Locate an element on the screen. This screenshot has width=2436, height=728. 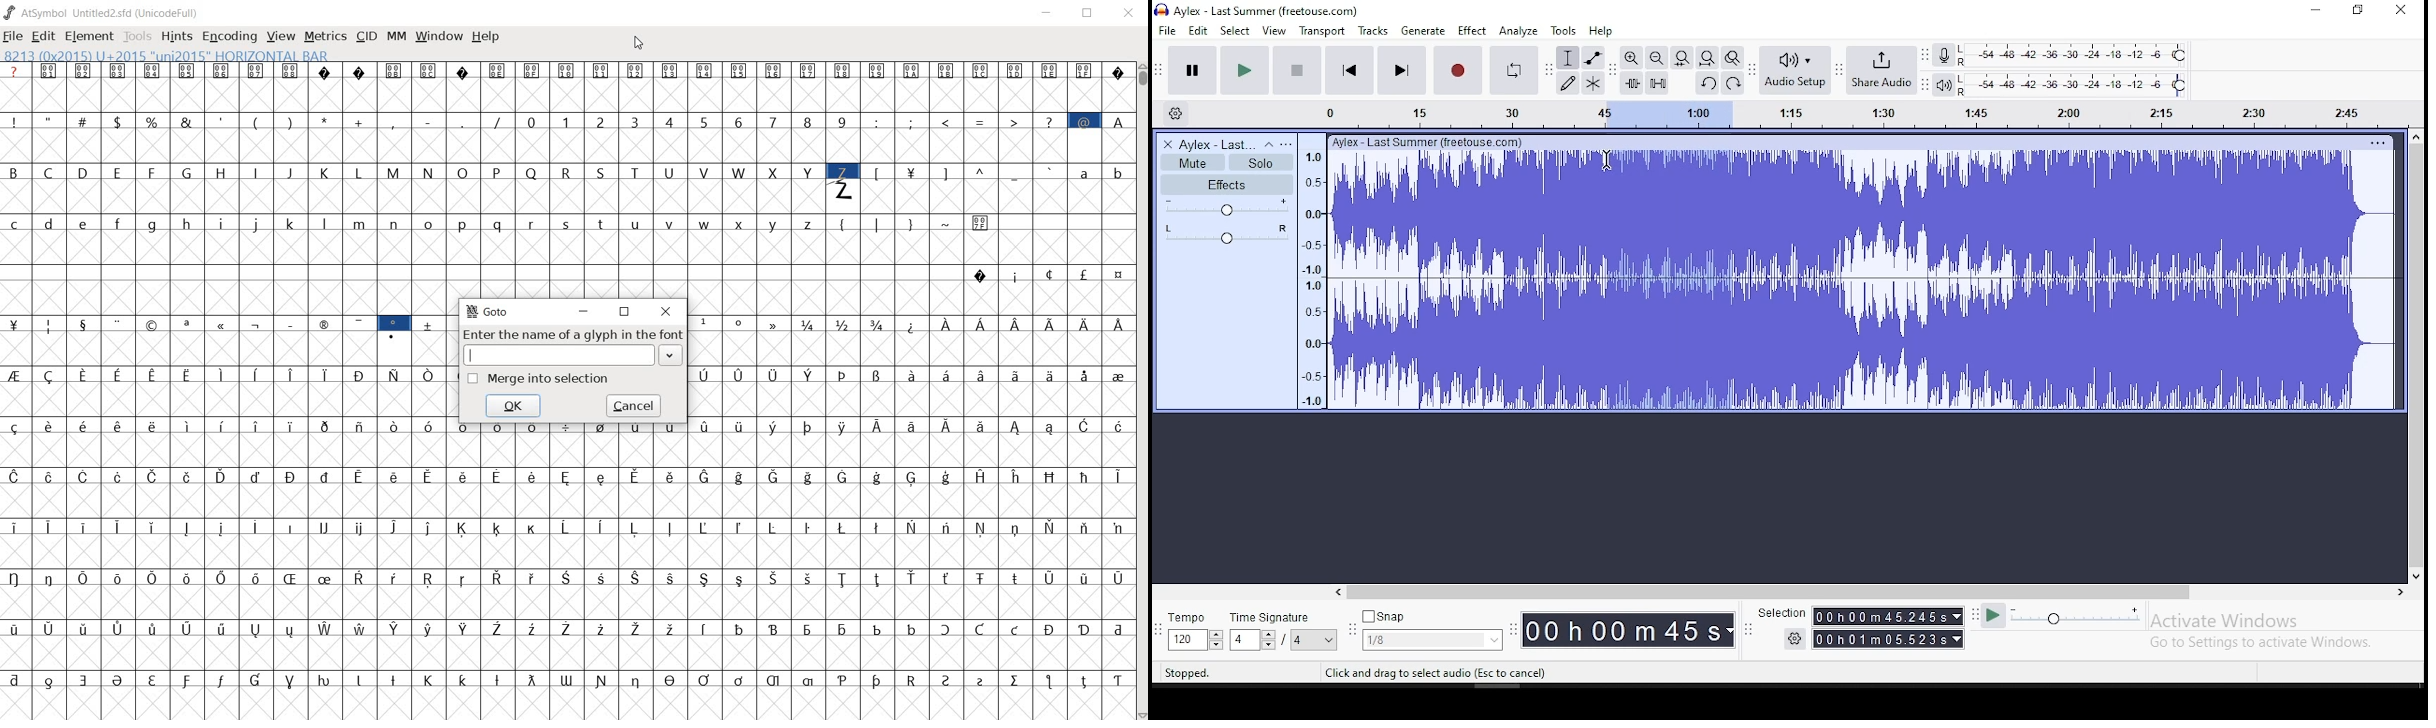
audio track is located at coordinates (1863, 282).